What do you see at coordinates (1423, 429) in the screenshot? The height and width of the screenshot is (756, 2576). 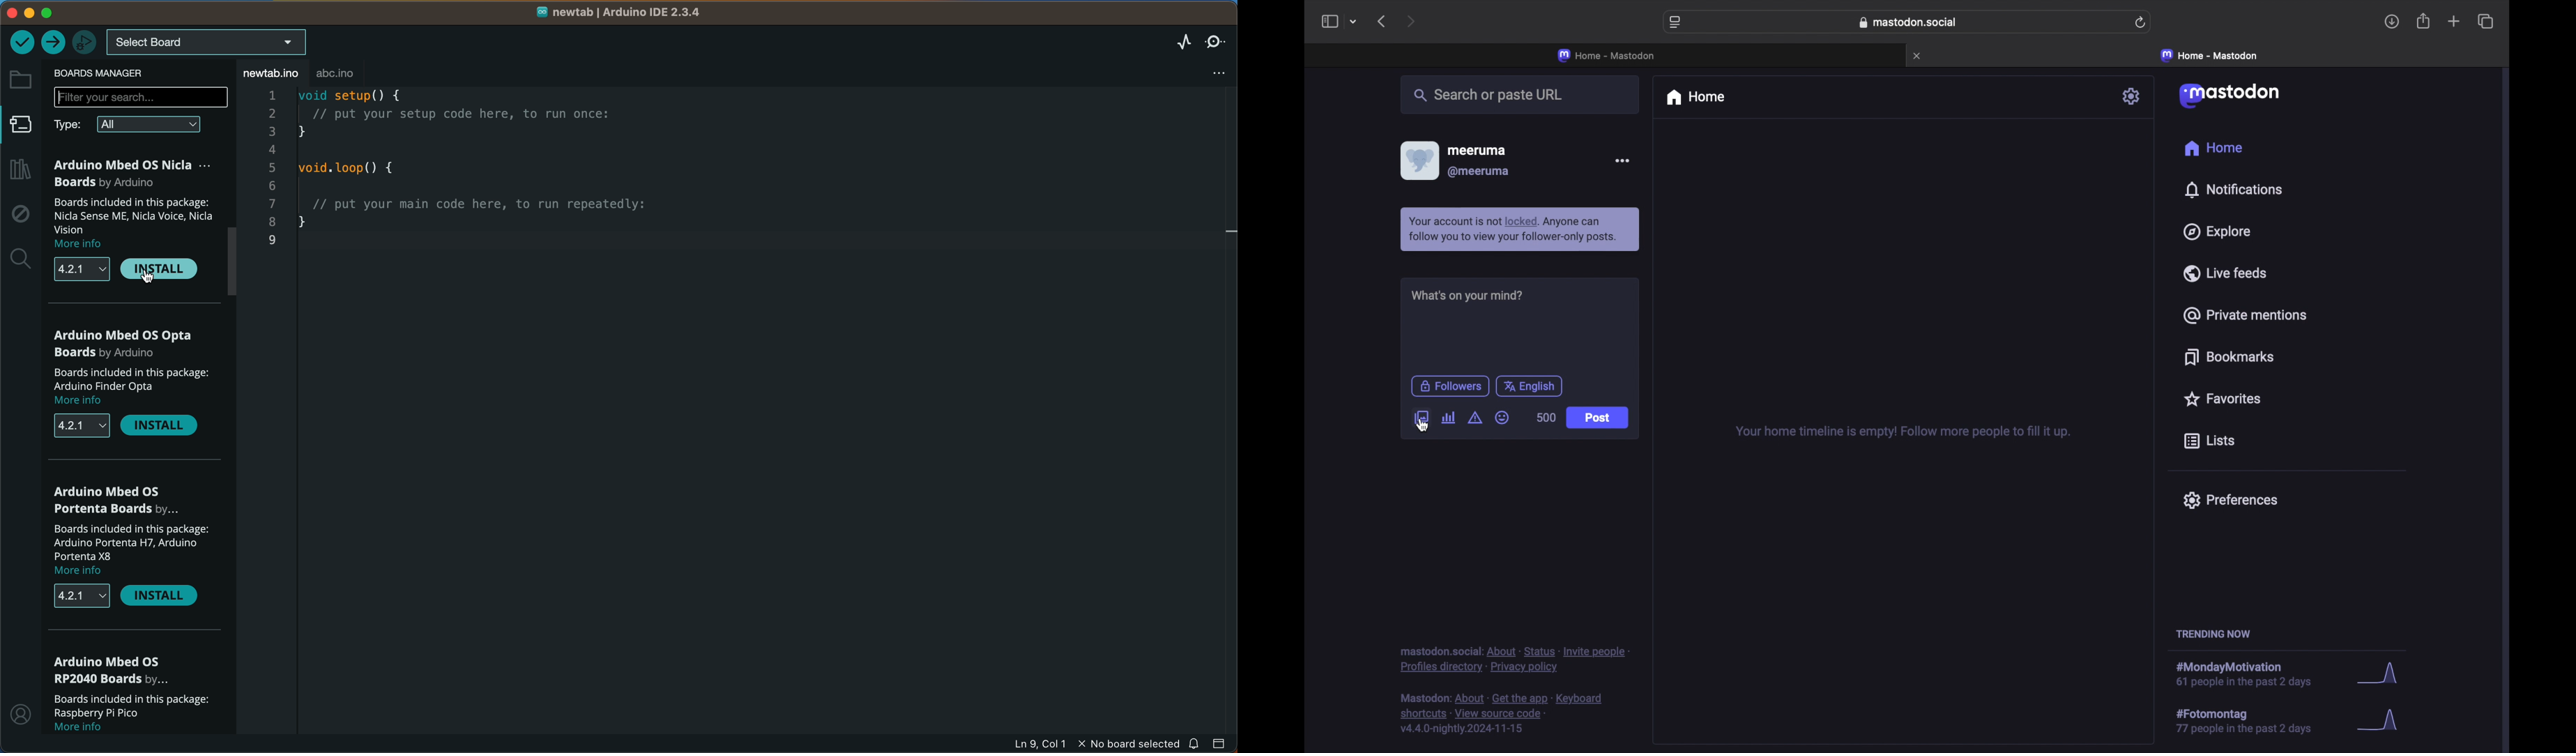 I see `cursor` at bounding box center [1423, 429].